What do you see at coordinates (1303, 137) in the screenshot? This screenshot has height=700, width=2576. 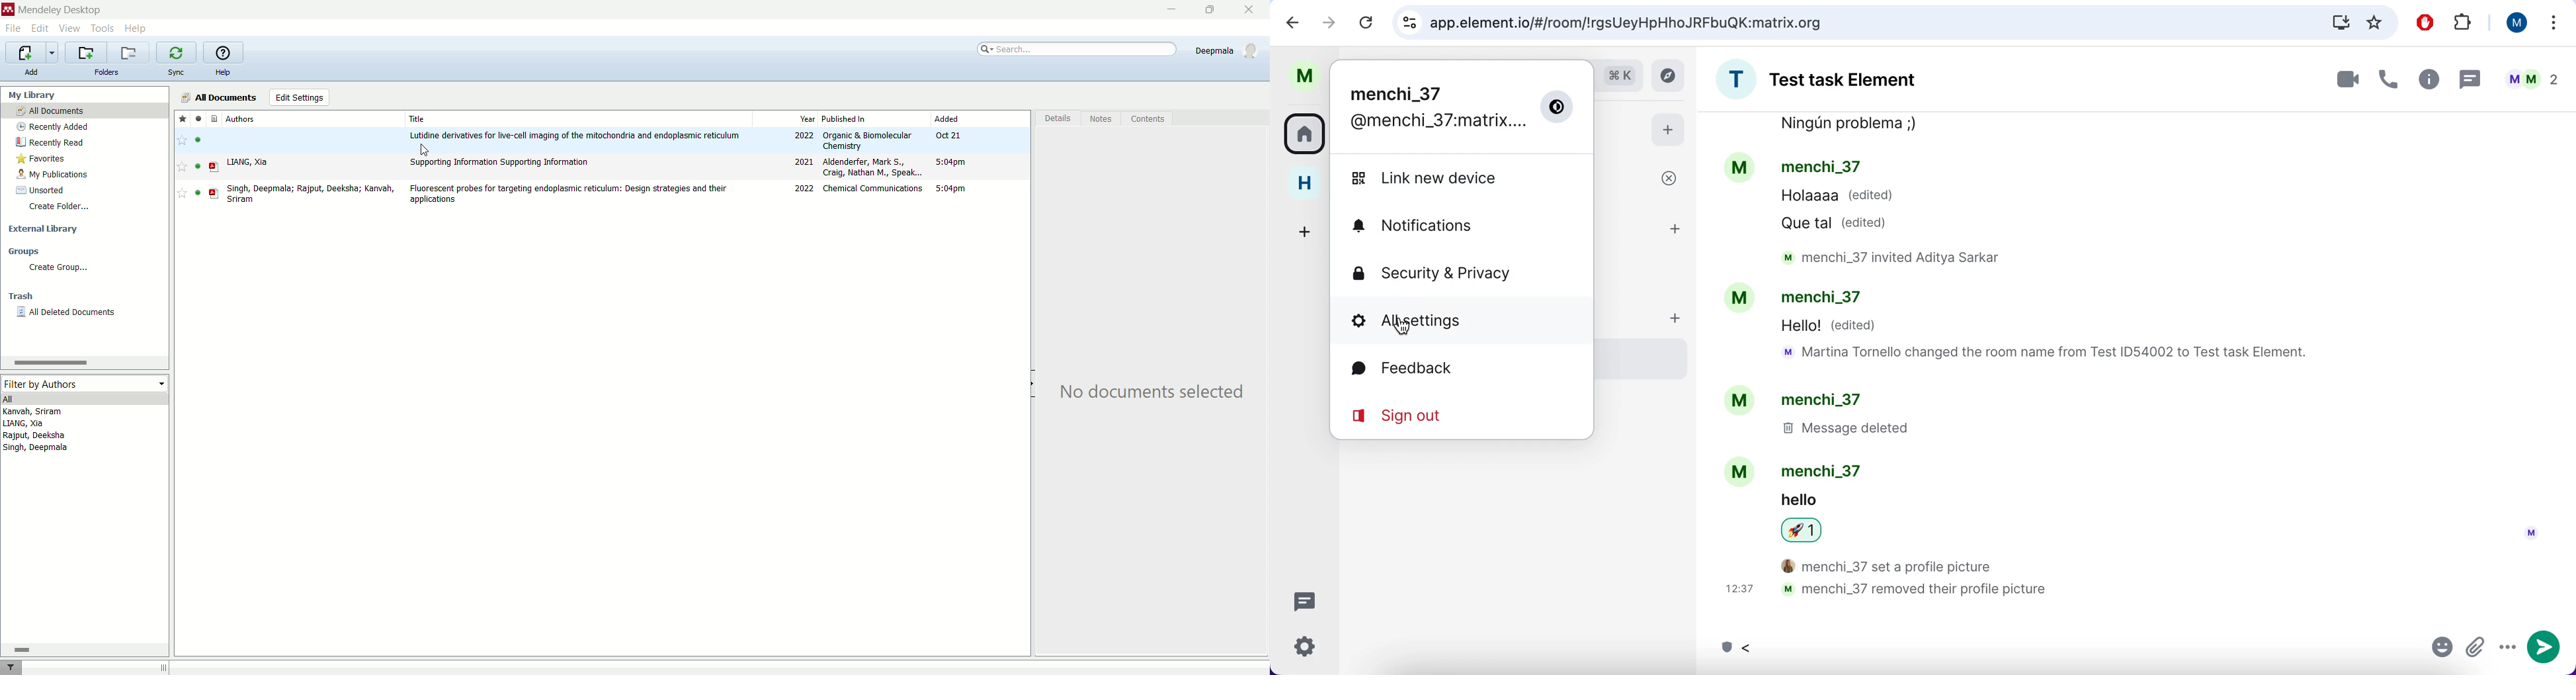 I see `all rooms` at bounding box center [1303, 137].